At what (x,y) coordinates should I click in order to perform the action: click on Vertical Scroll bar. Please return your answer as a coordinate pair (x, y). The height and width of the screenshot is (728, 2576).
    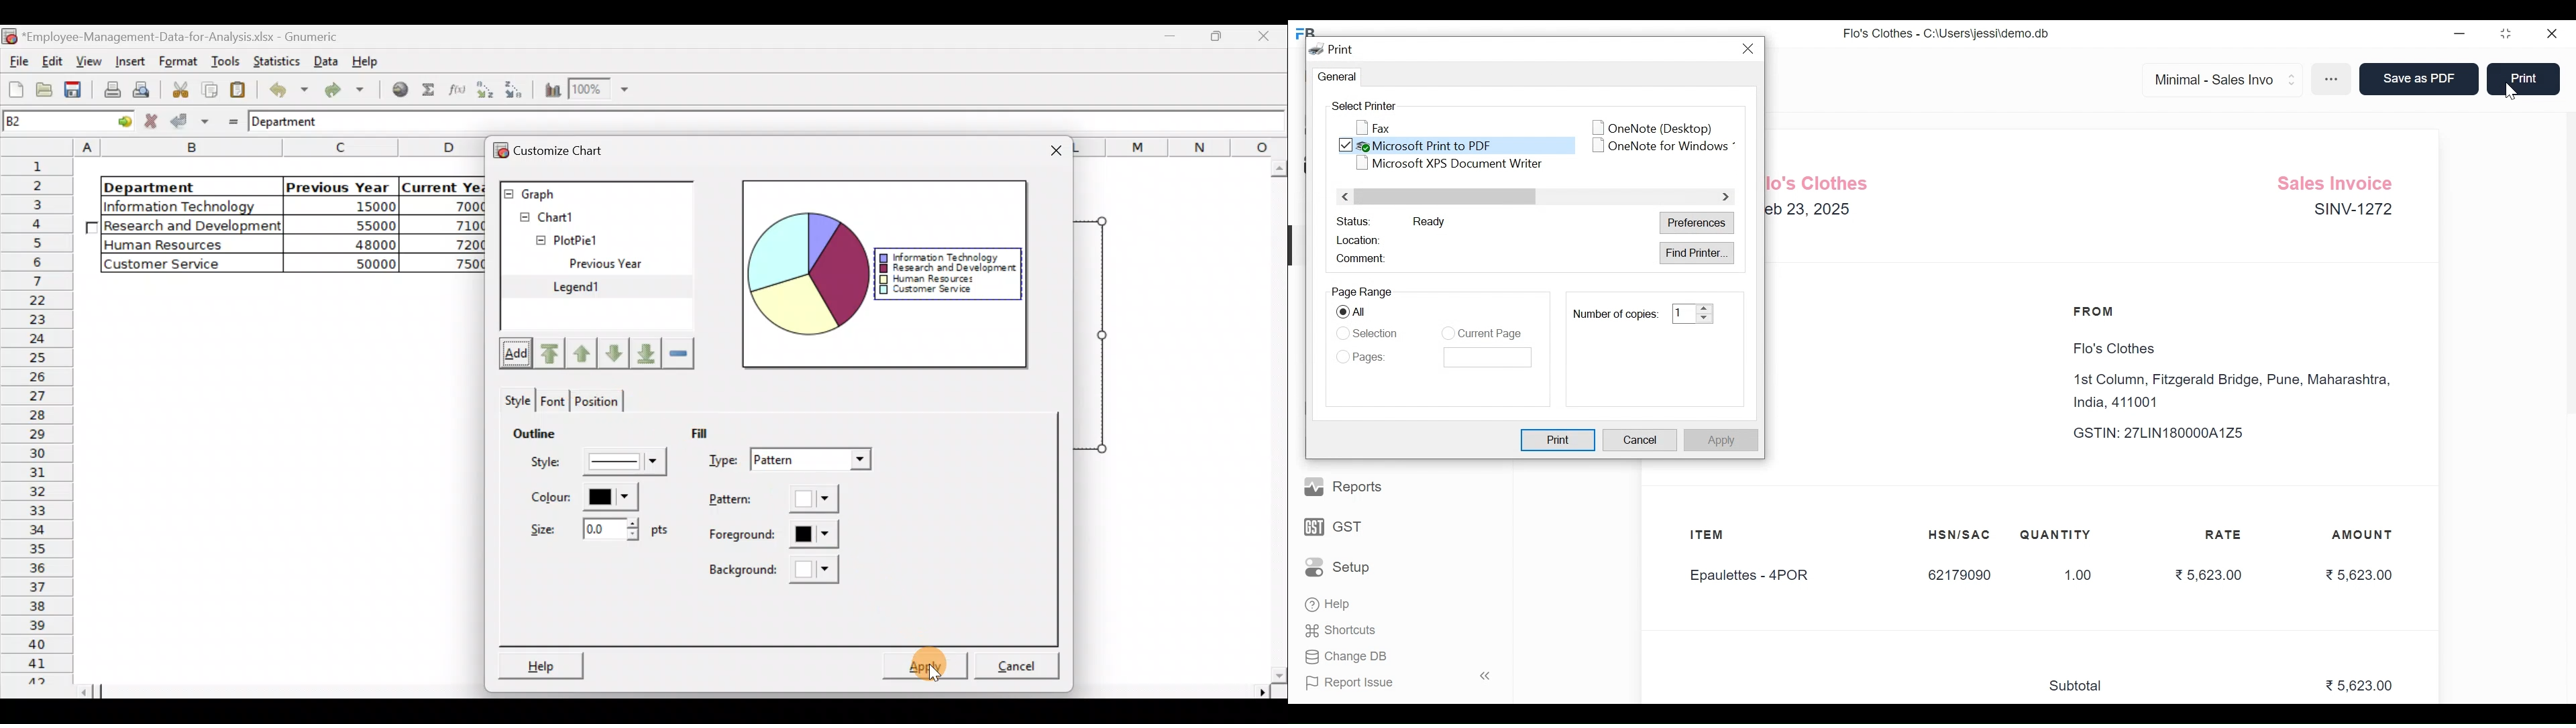
    Looking at the image, I should click on (1448, 197).